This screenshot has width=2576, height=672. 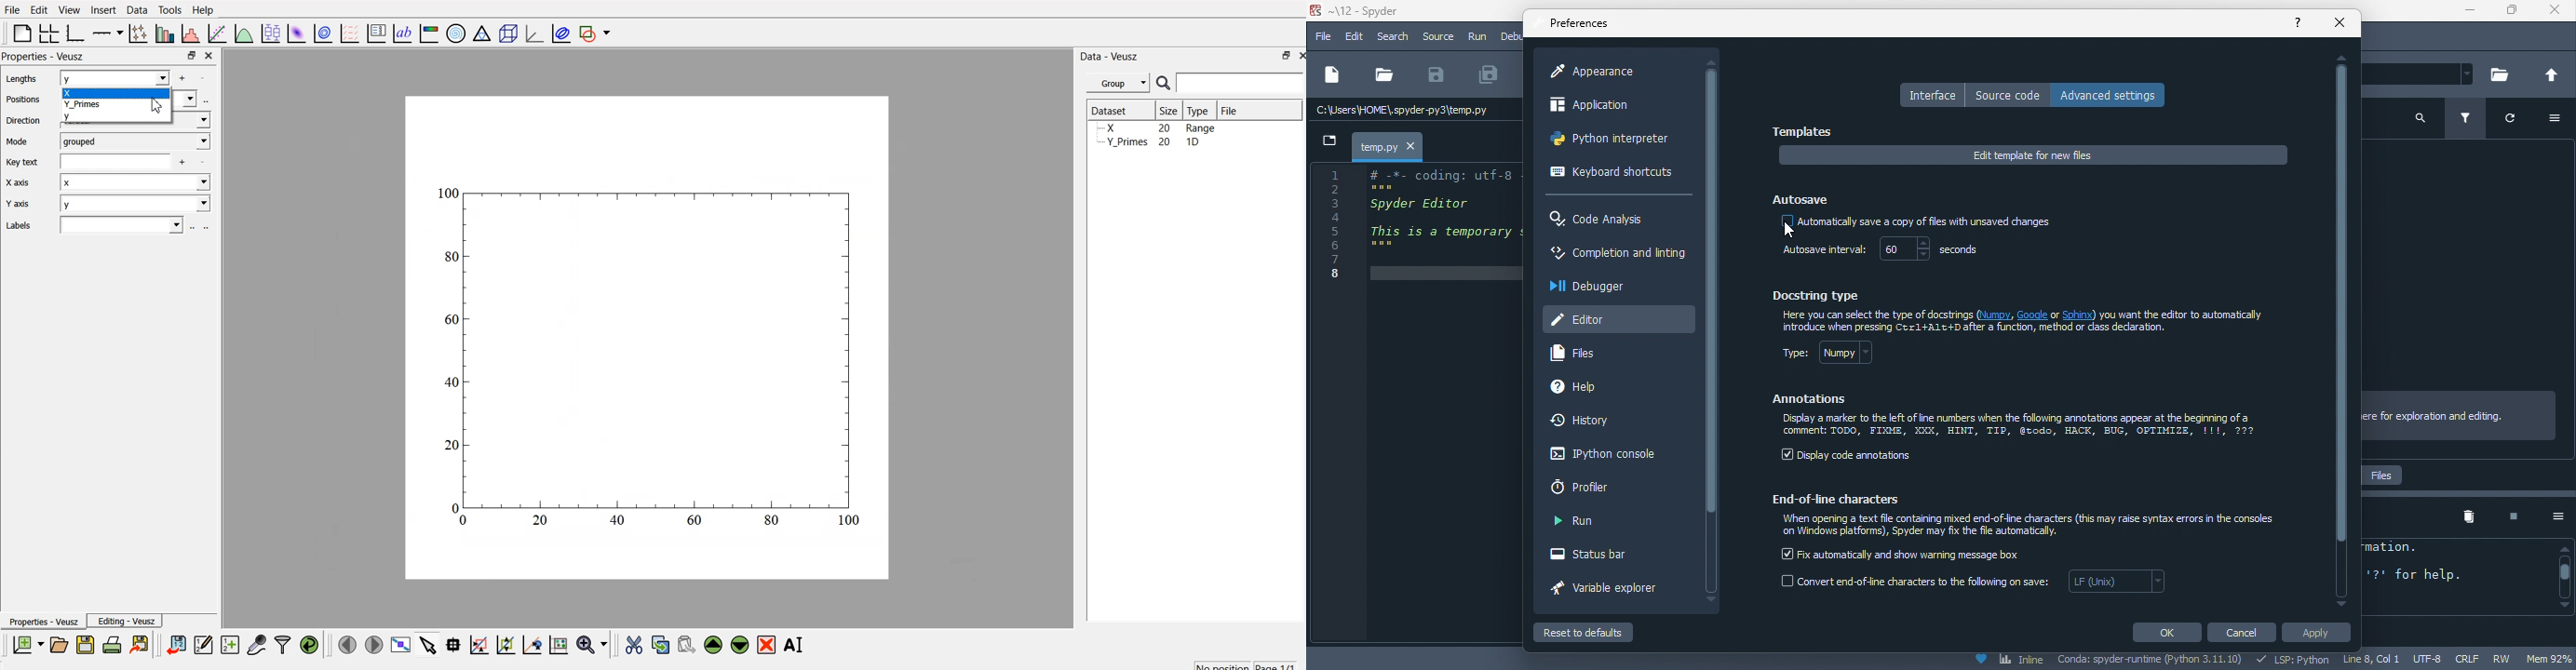 I want to click on search icon, so click(x=1166, y=85).